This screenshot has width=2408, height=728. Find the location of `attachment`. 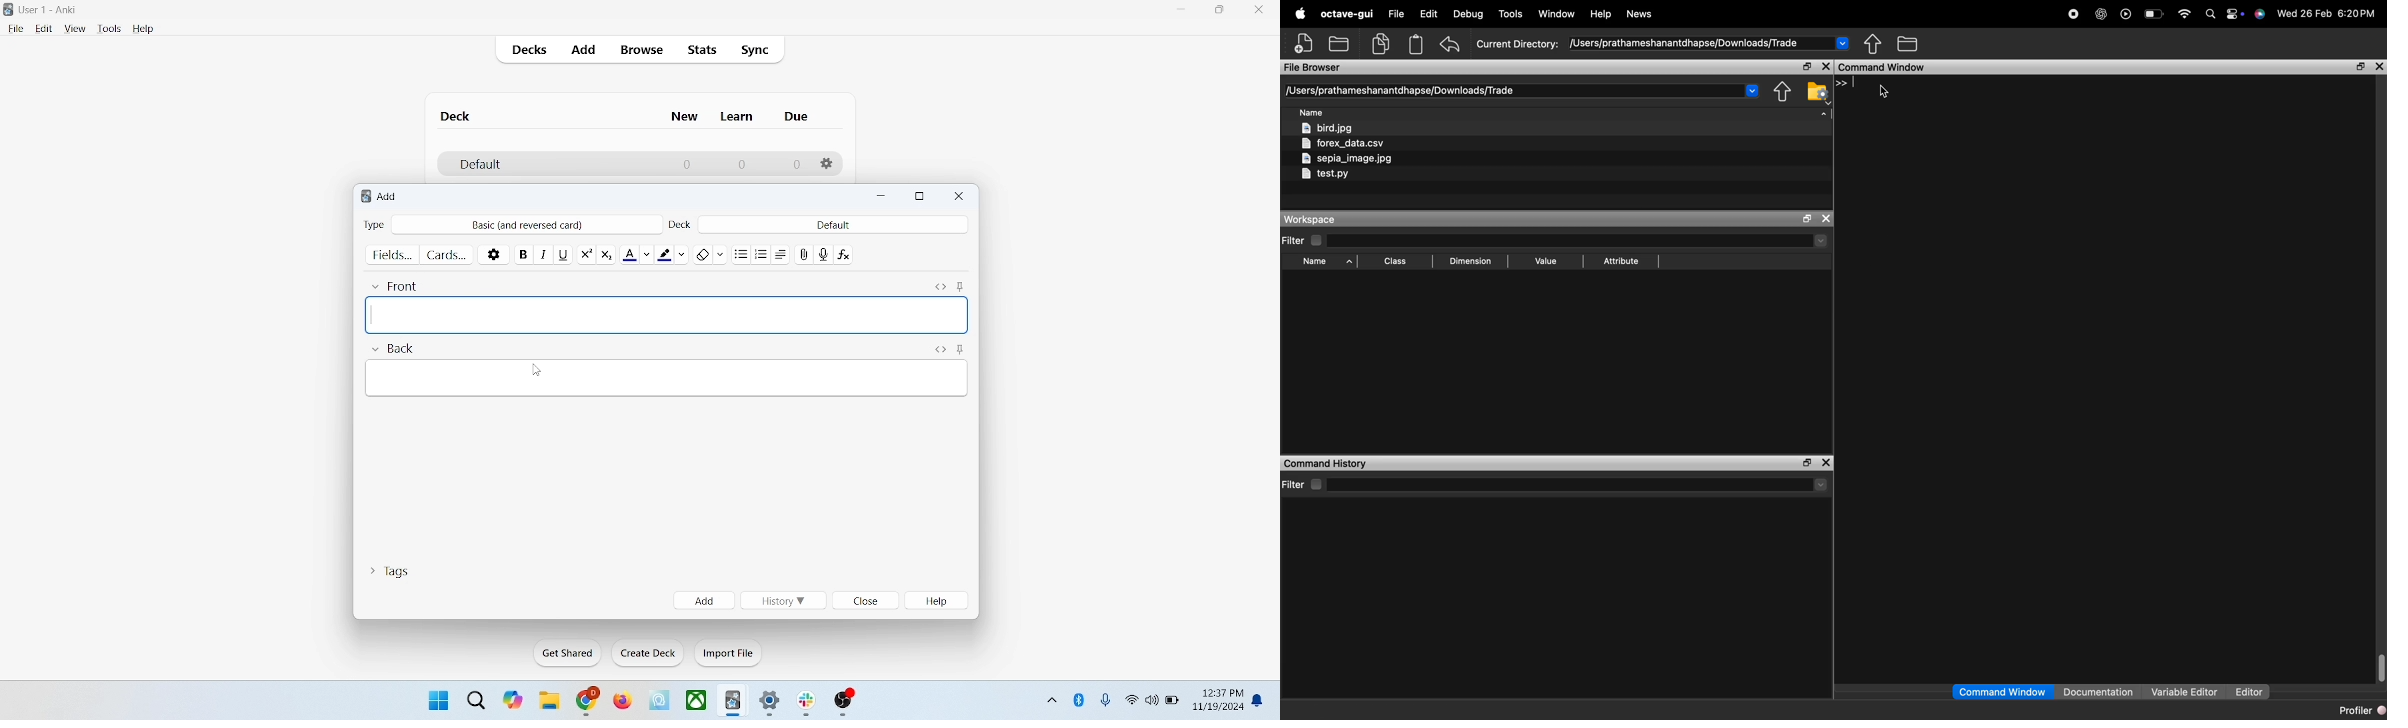

attachment is located at coordinates (805, 253).